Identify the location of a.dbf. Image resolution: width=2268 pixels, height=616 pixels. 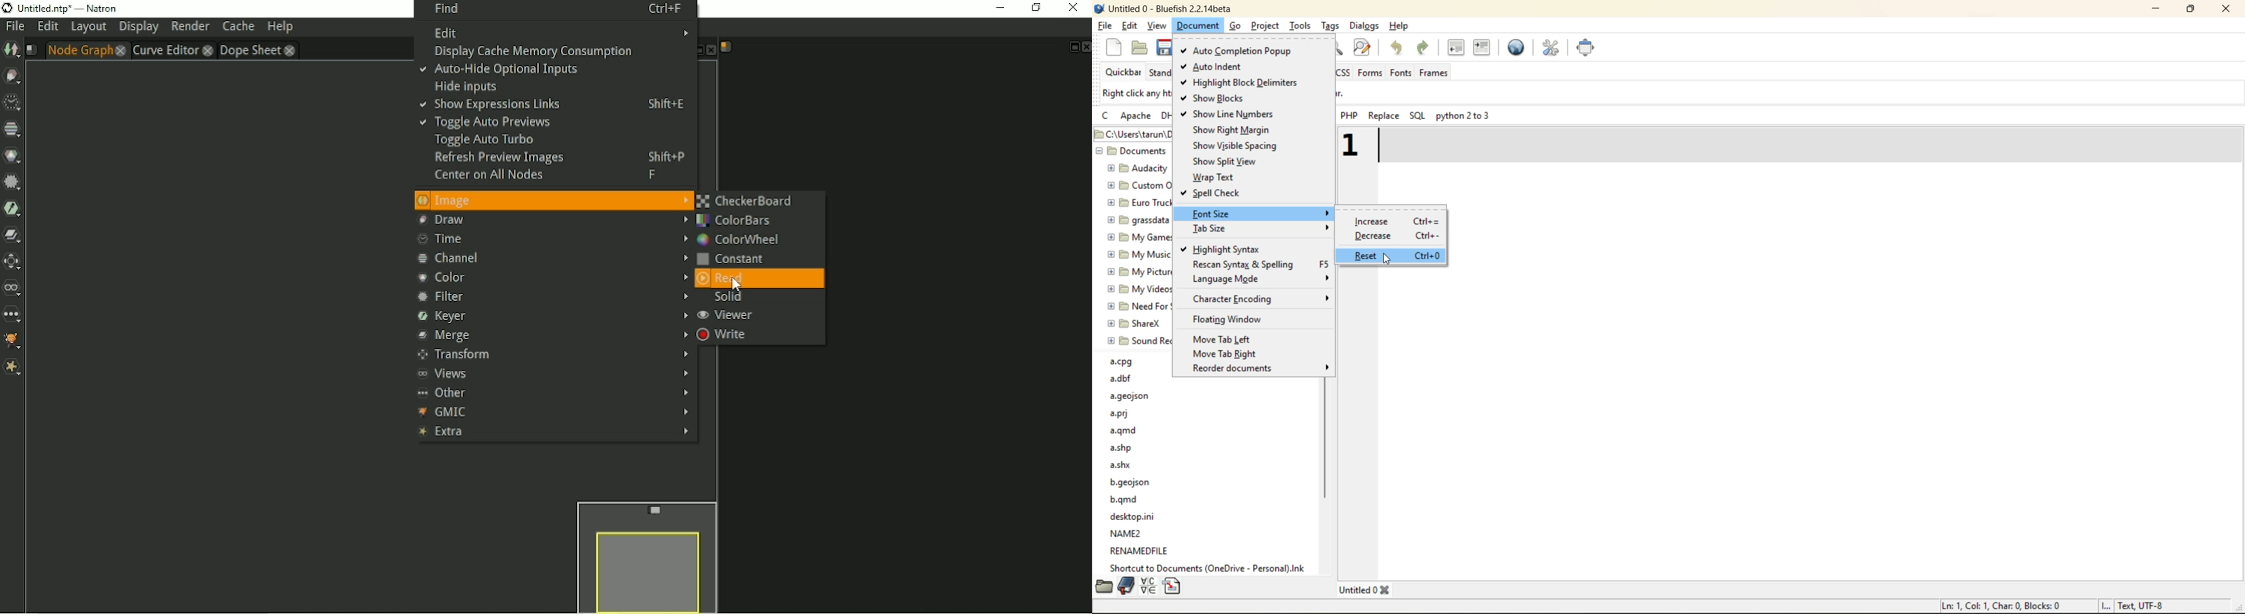
(1121, 379).